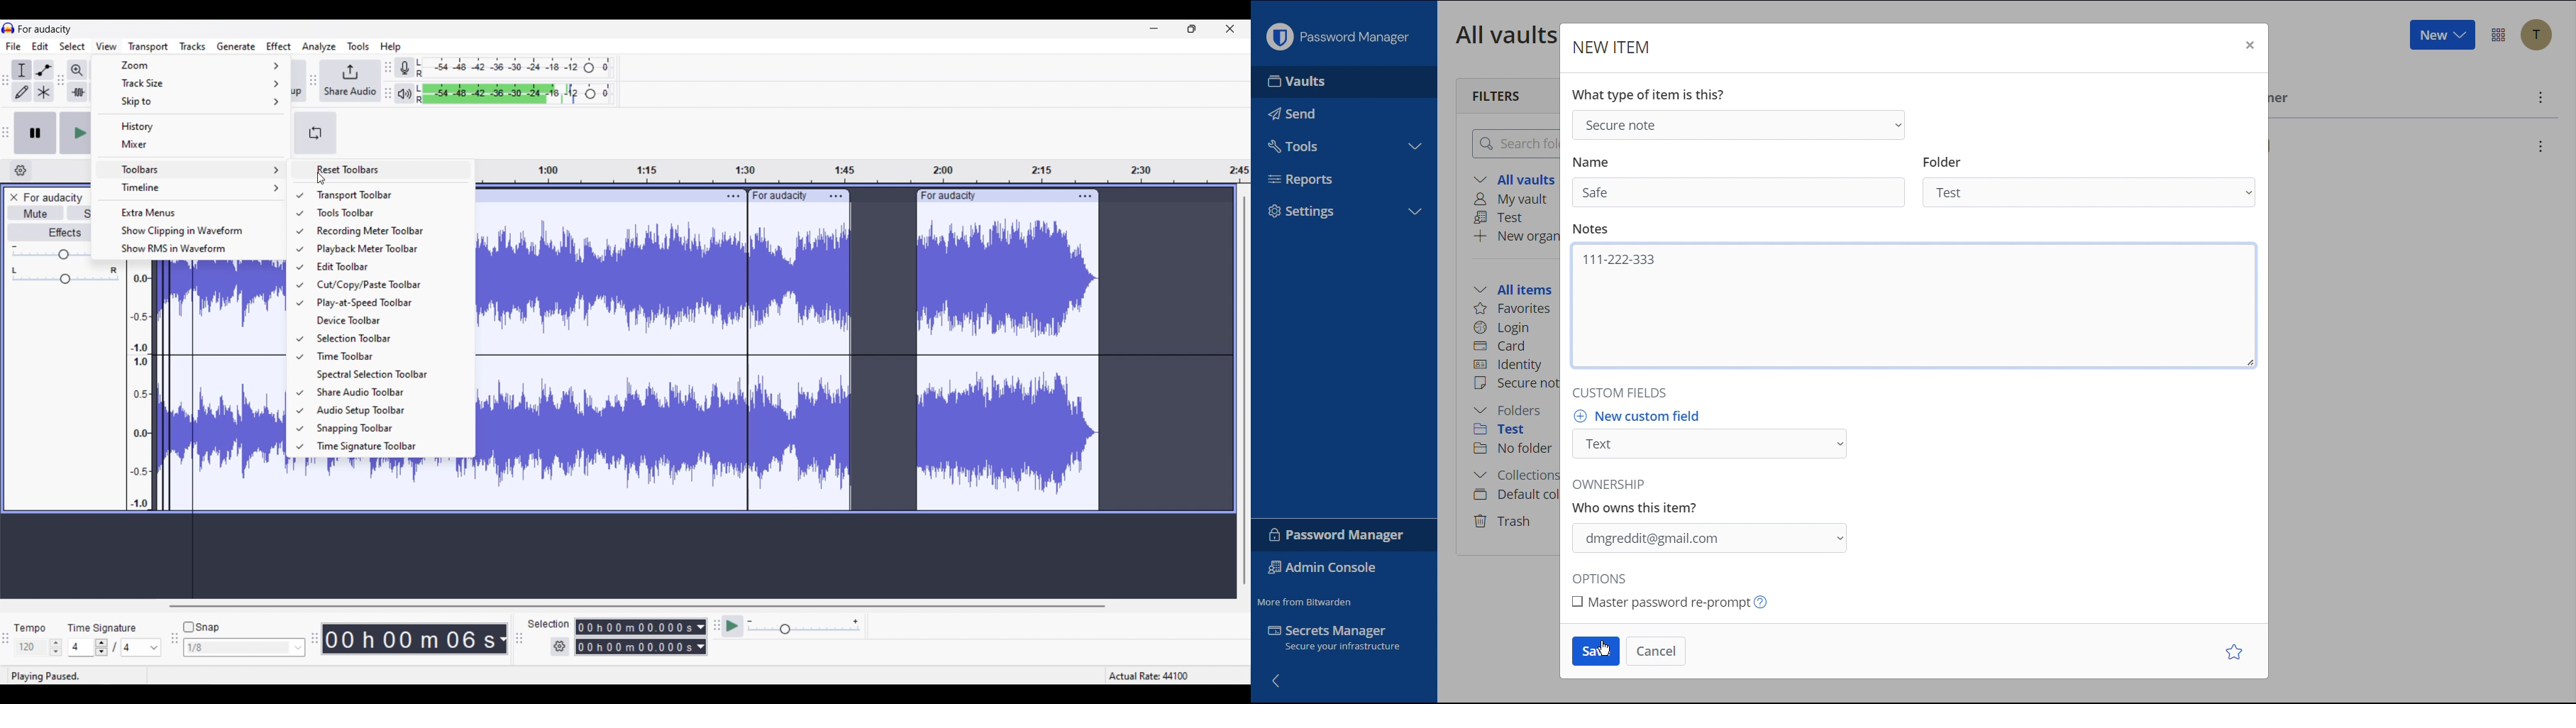 The height and width of the screenshot is (728, 2576). What do you see at coordinates (2248, 47) in the screenshot?
I see `Close` at bounding box center [2248, 47].